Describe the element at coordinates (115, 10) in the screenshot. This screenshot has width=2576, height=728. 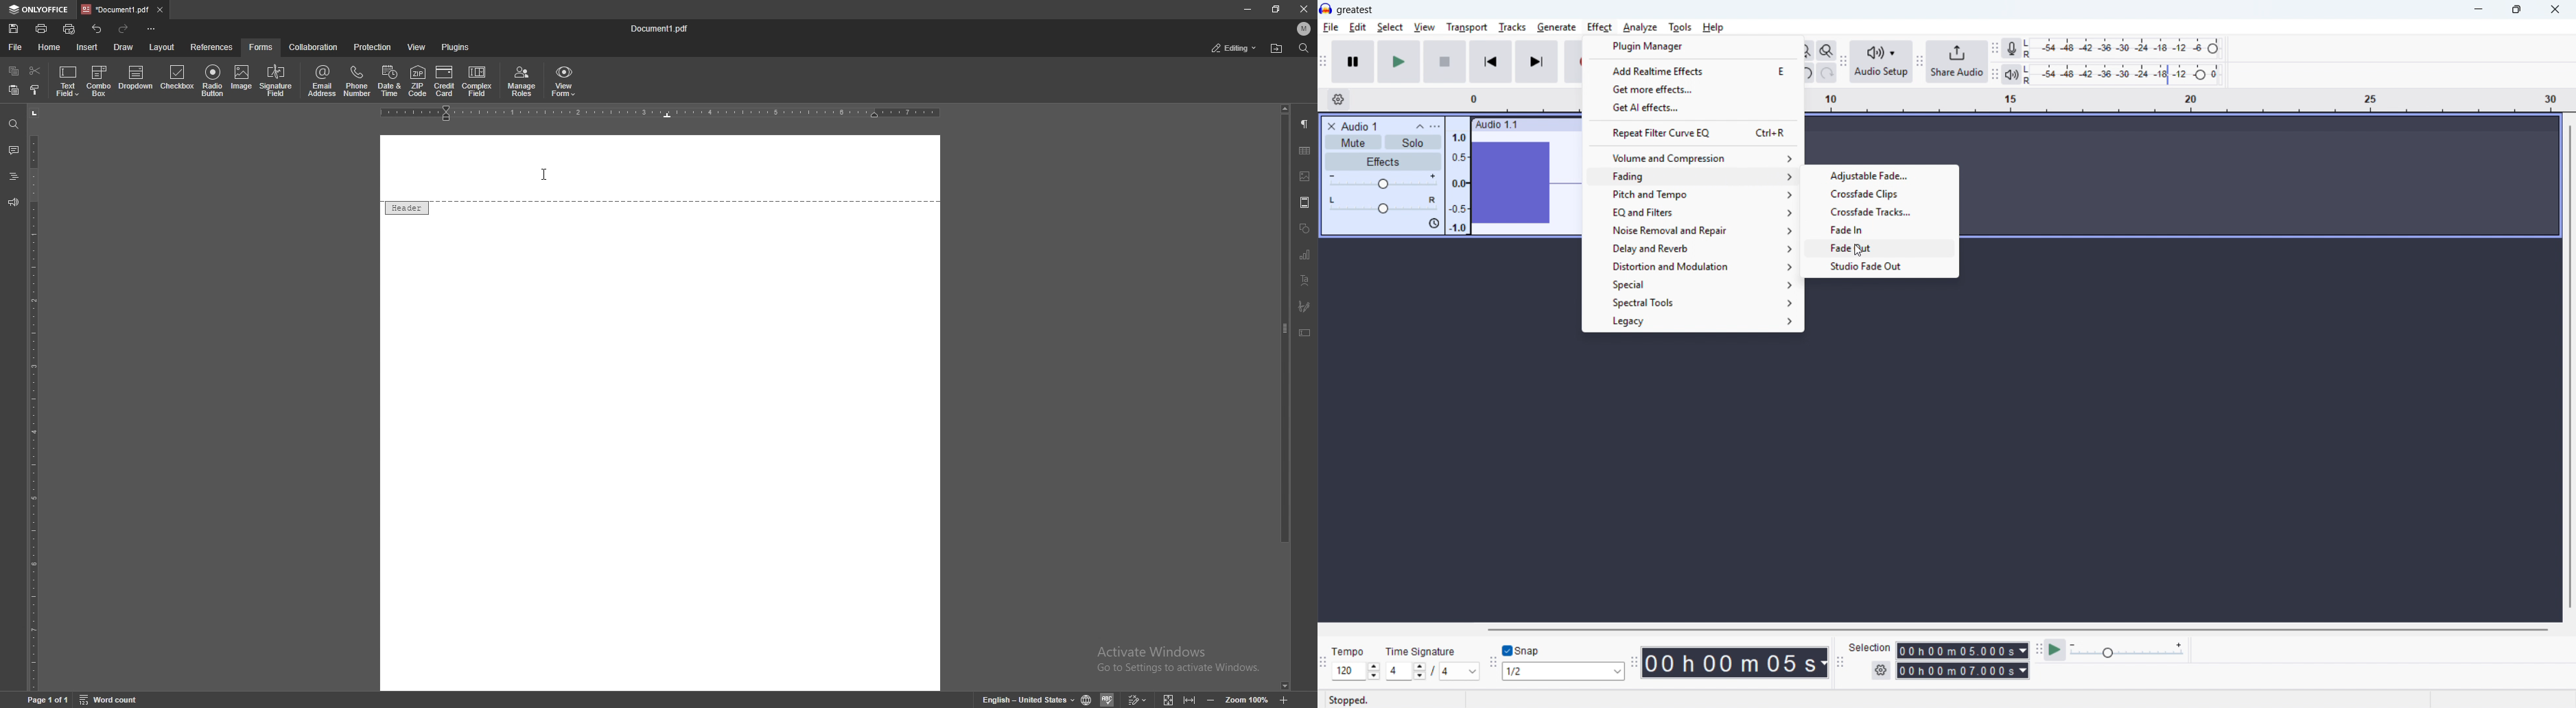
I see `tab` at that location.